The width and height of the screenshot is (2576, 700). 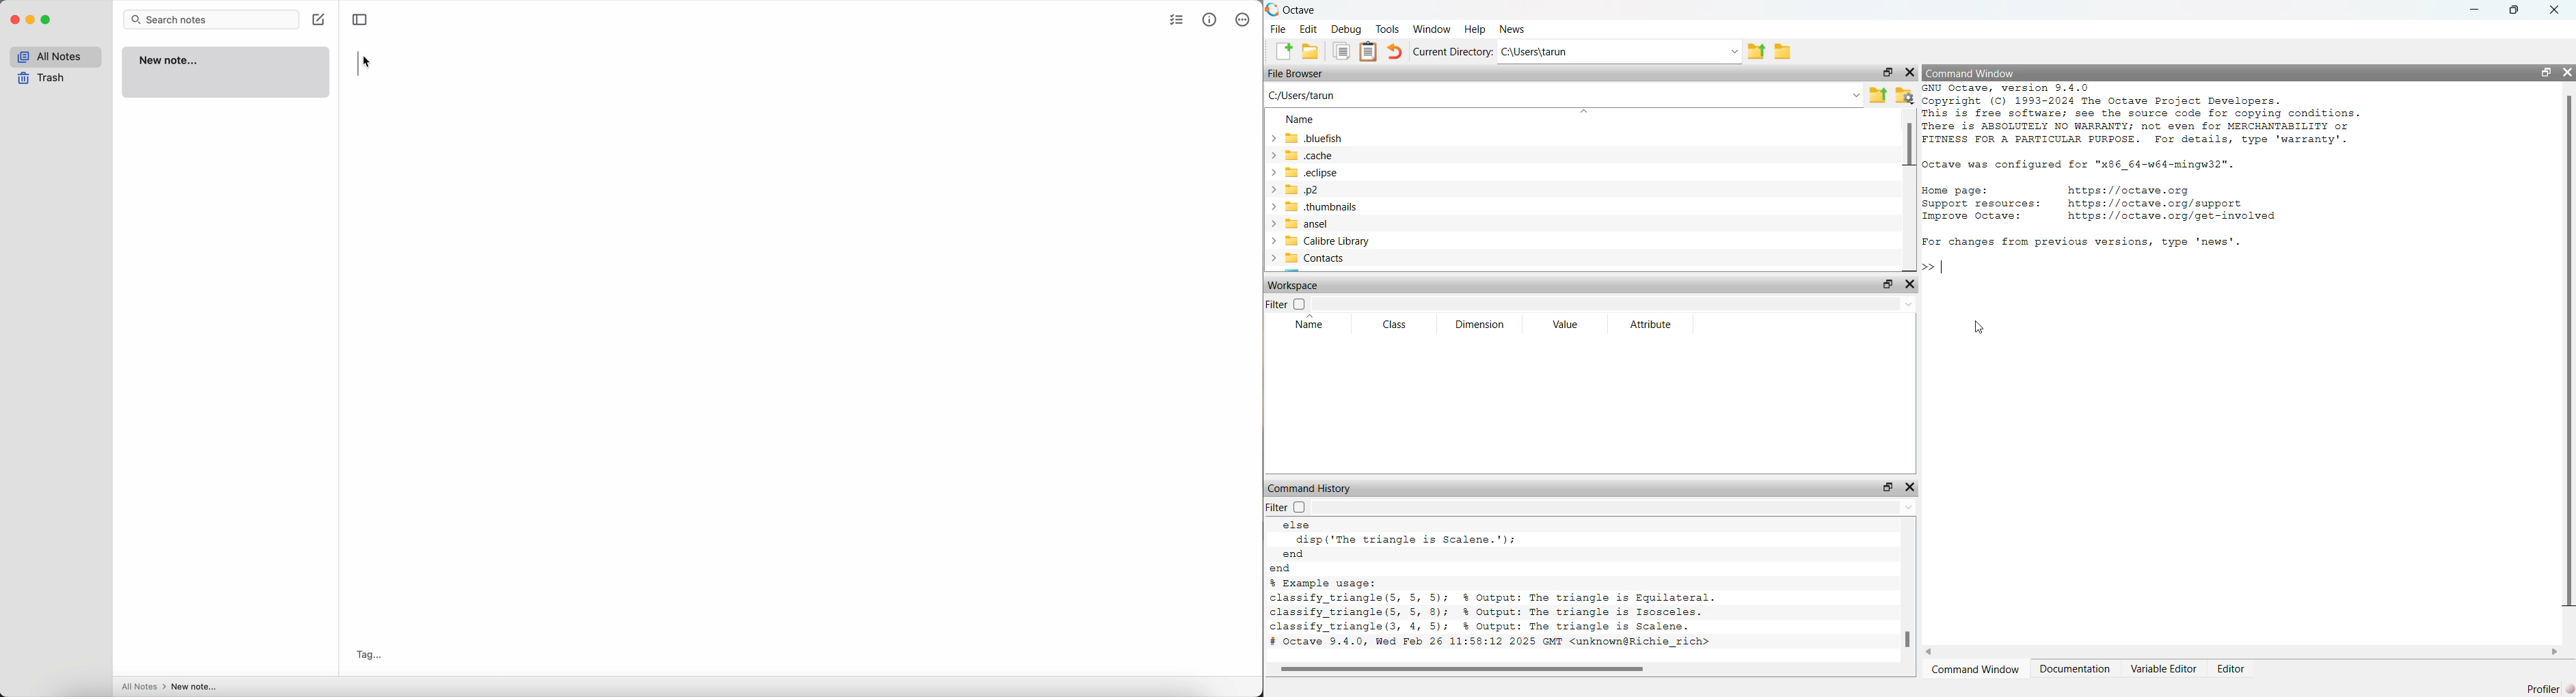 What do you see at coordinates (321, 20) in the screenshot?
I see `create note` at bounding box center [321, 20].